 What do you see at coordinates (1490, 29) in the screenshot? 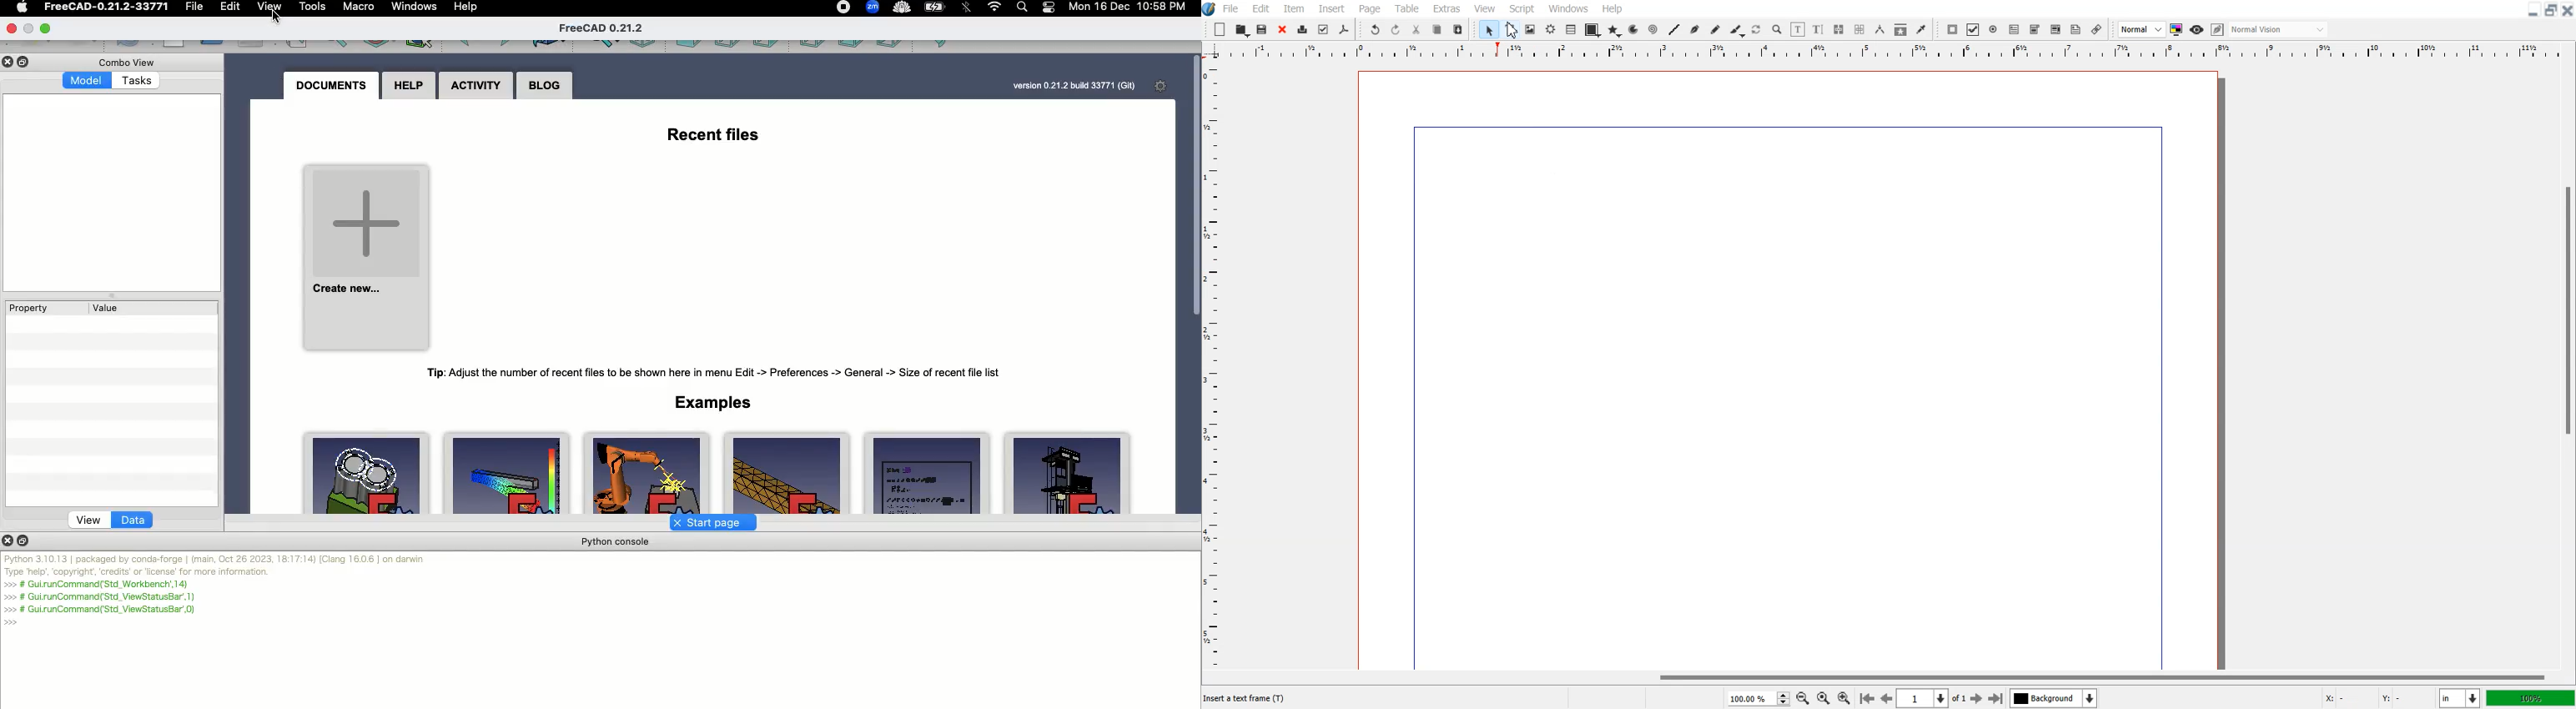
I see `Select Item` at bounding box center [1490, 29].